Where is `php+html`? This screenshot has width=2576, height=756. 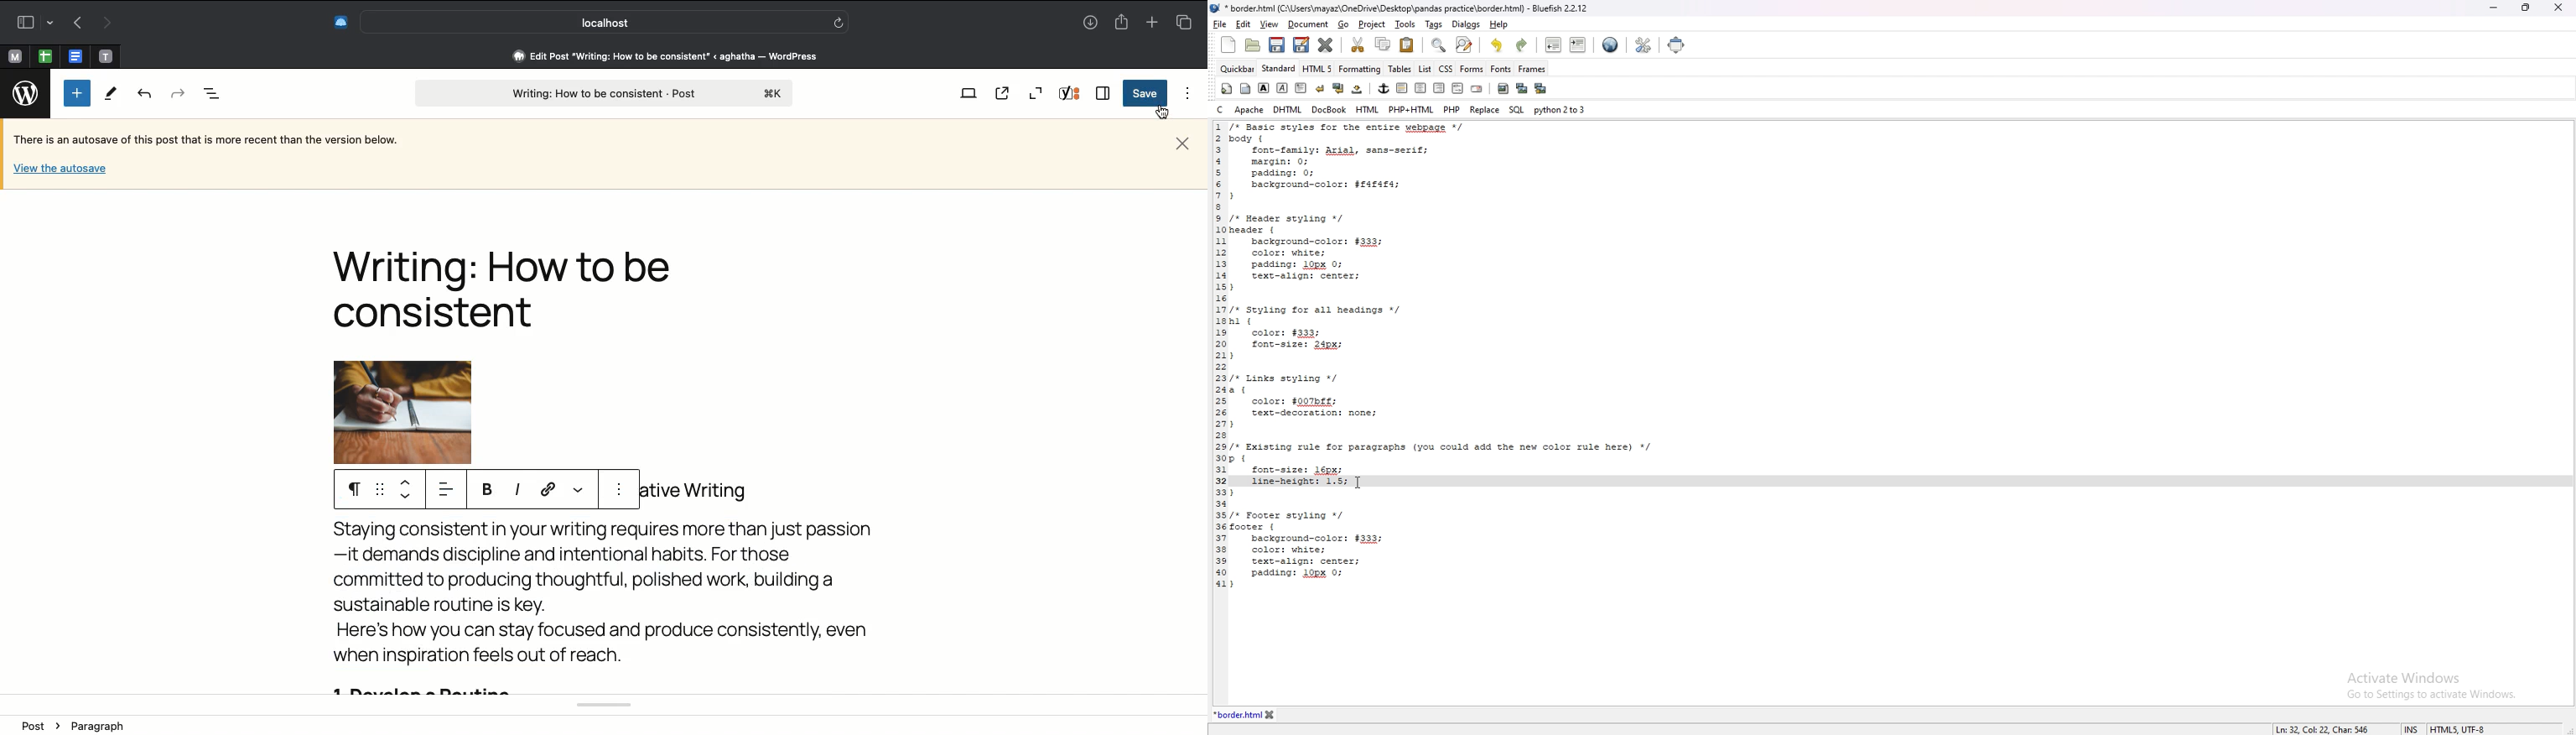
php+html is located at coordinates (1411, 109).